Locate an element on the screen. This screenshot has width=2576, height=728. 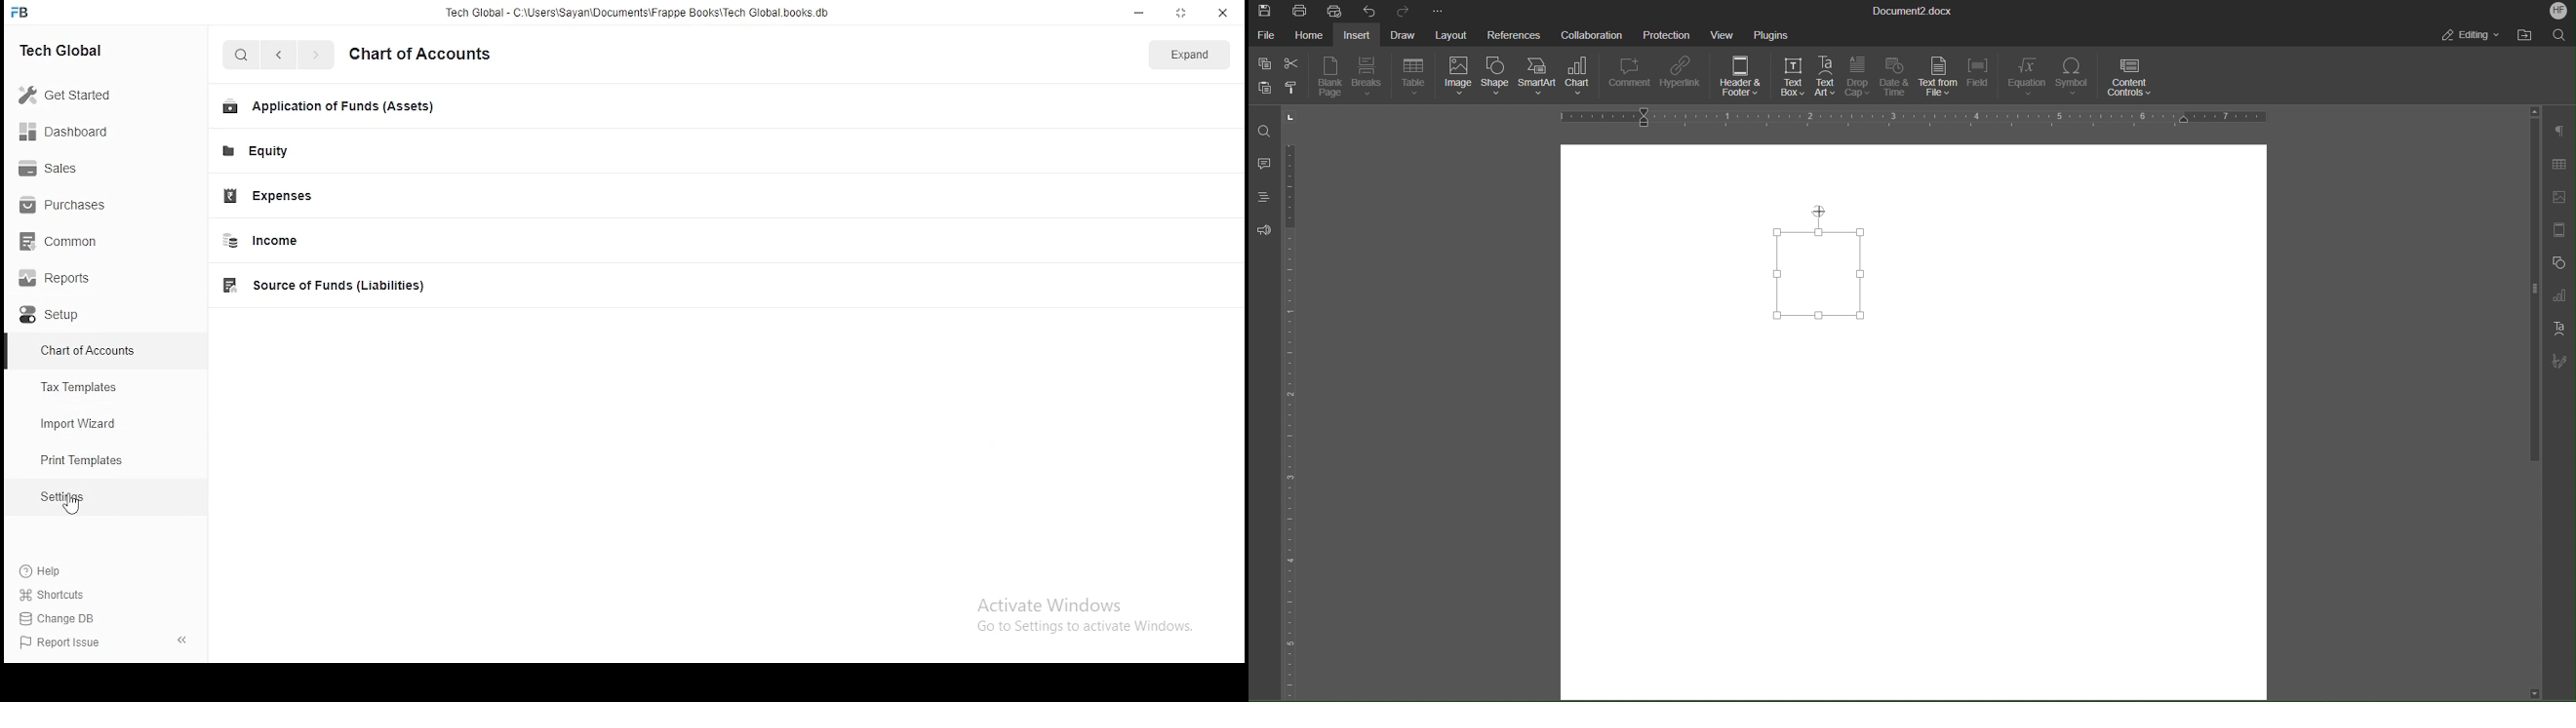
Reports  is located at coordinates (80, 281).